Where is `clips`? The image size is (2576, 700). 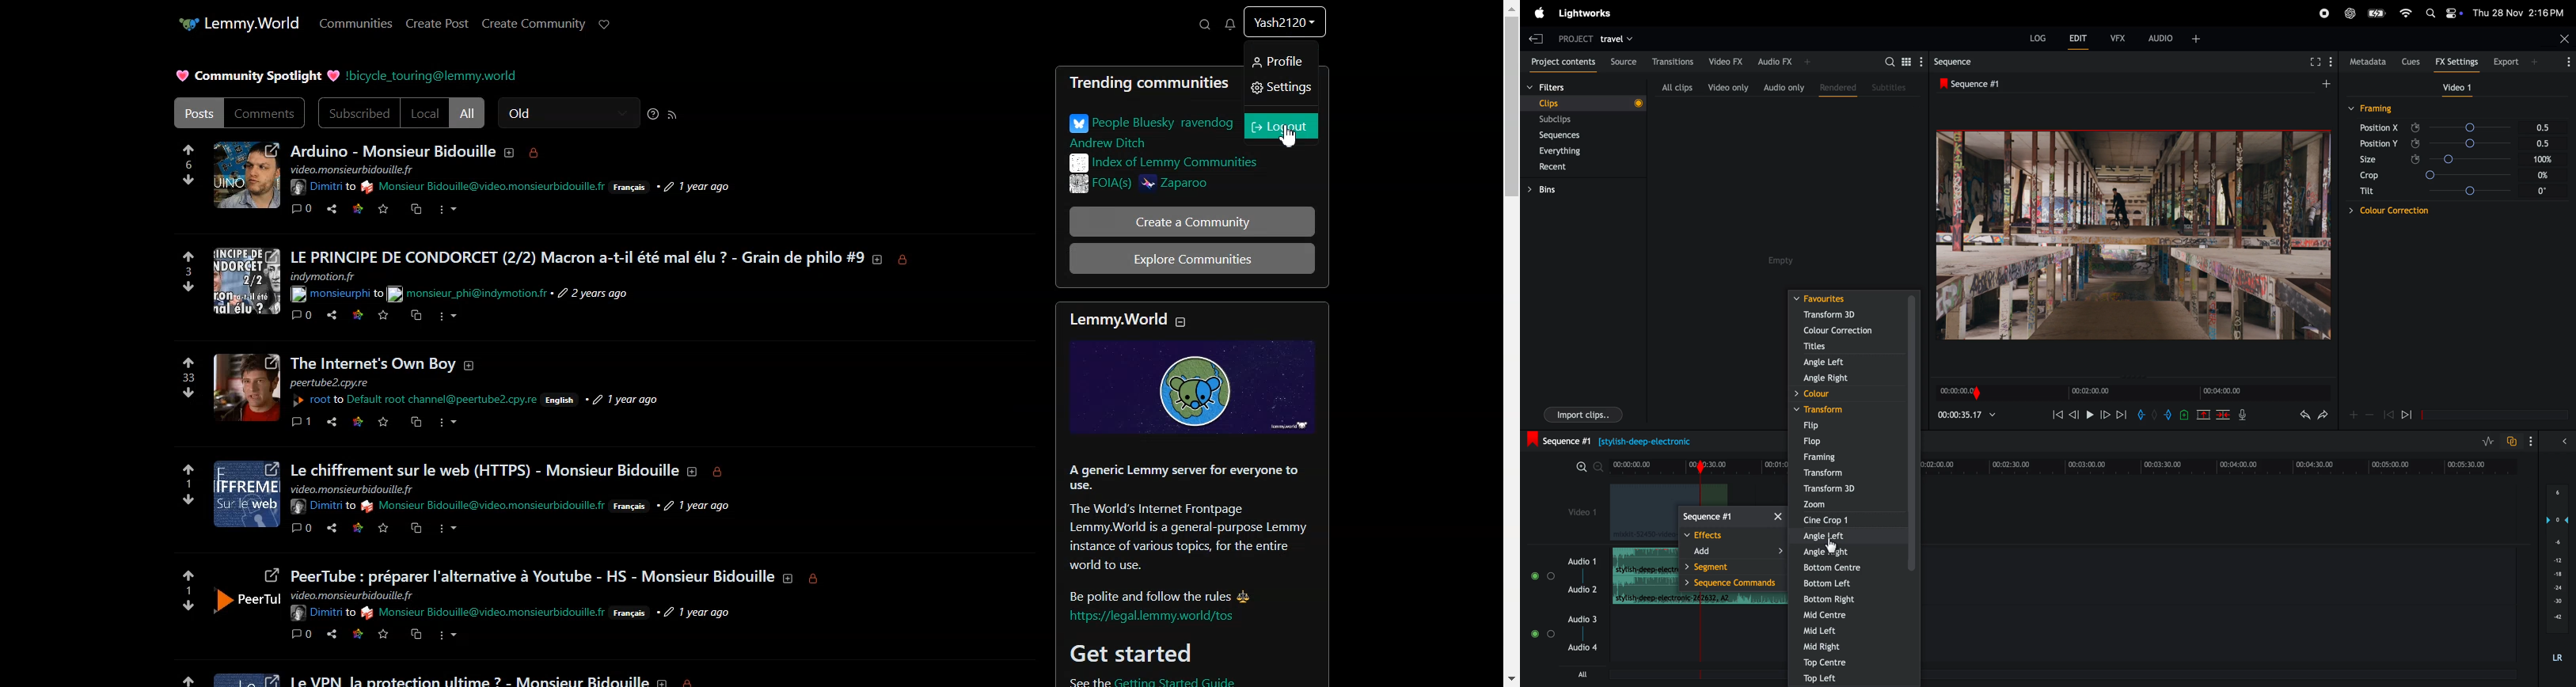 clips is located at coordinates (1583, 102).